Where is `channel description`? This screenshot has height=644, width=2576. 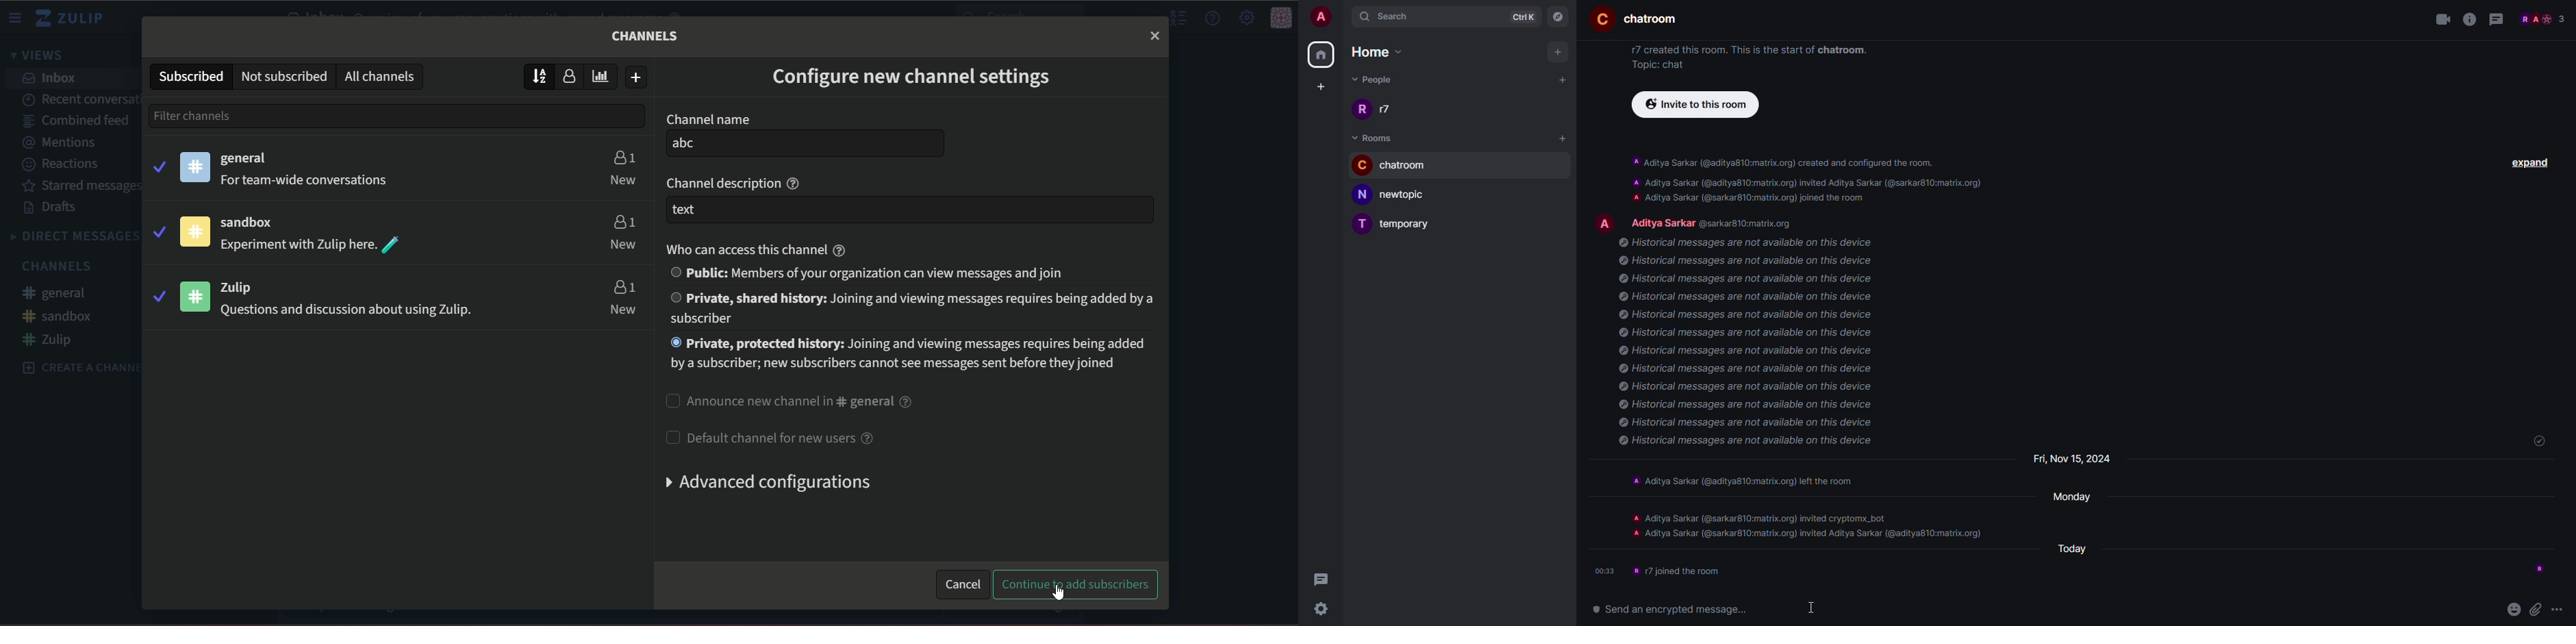
channel description is located at coordinates (736, 181).